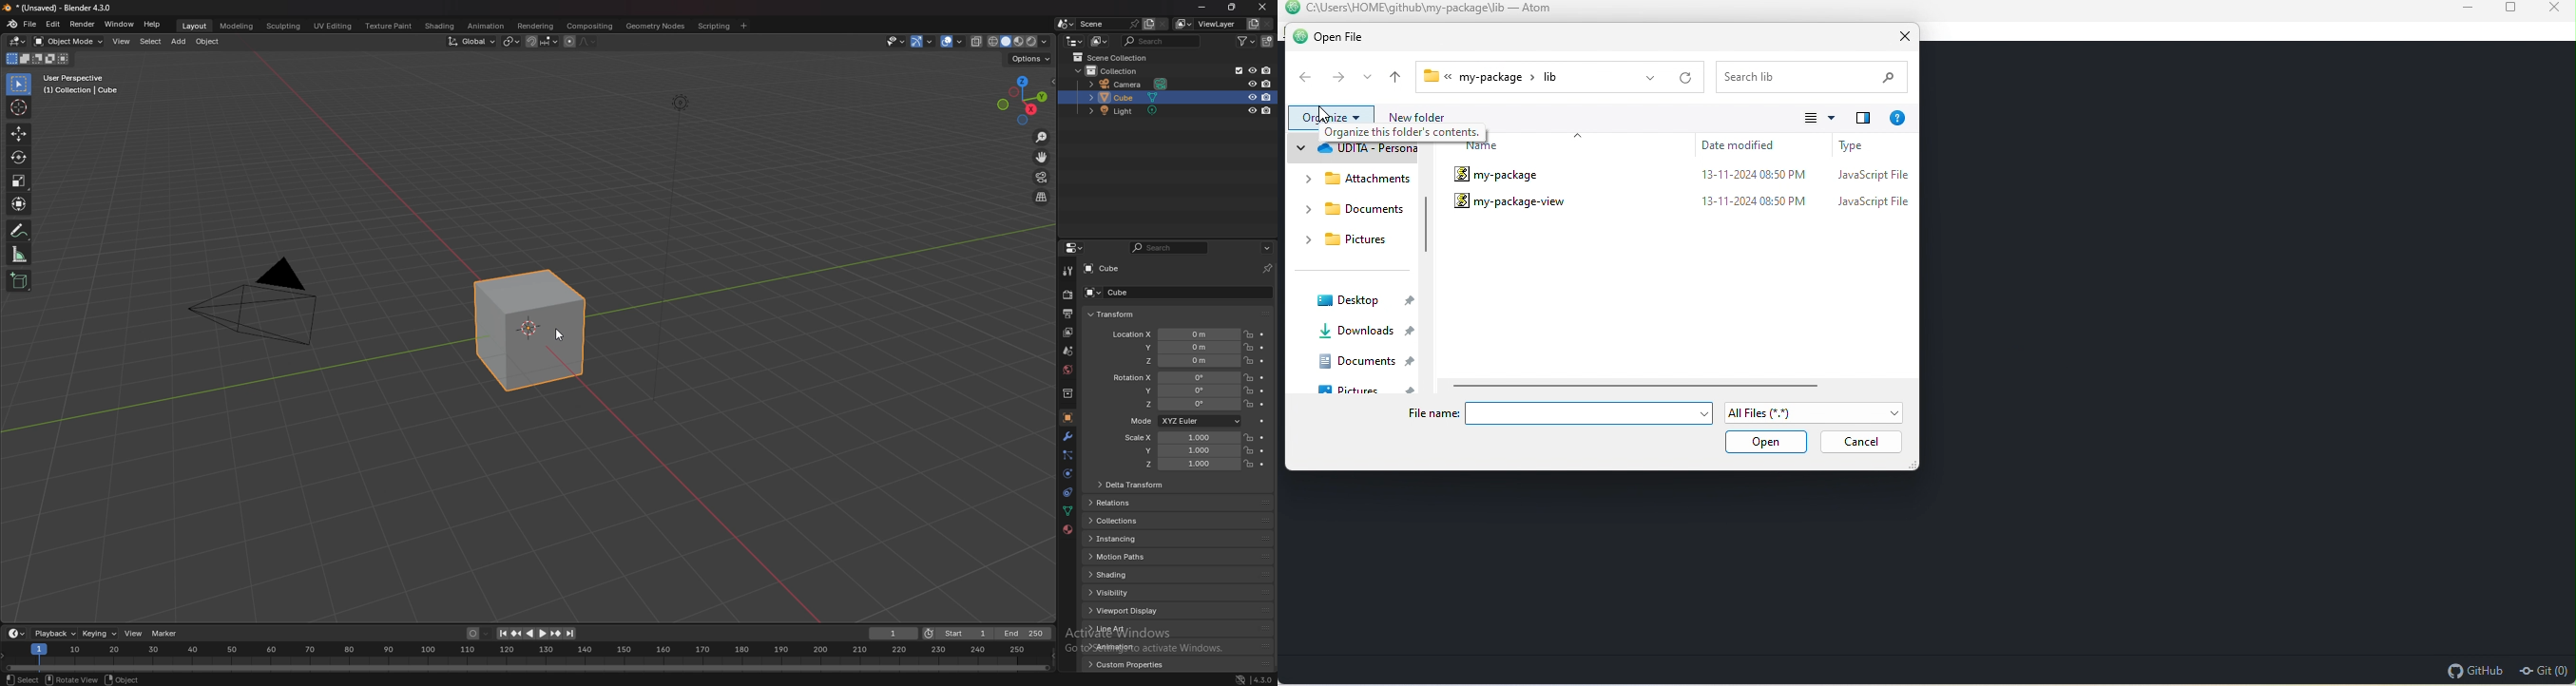  Describe the element at coordinates (1253, 83) in the screenshot. I see `hide in viewport` at that location.